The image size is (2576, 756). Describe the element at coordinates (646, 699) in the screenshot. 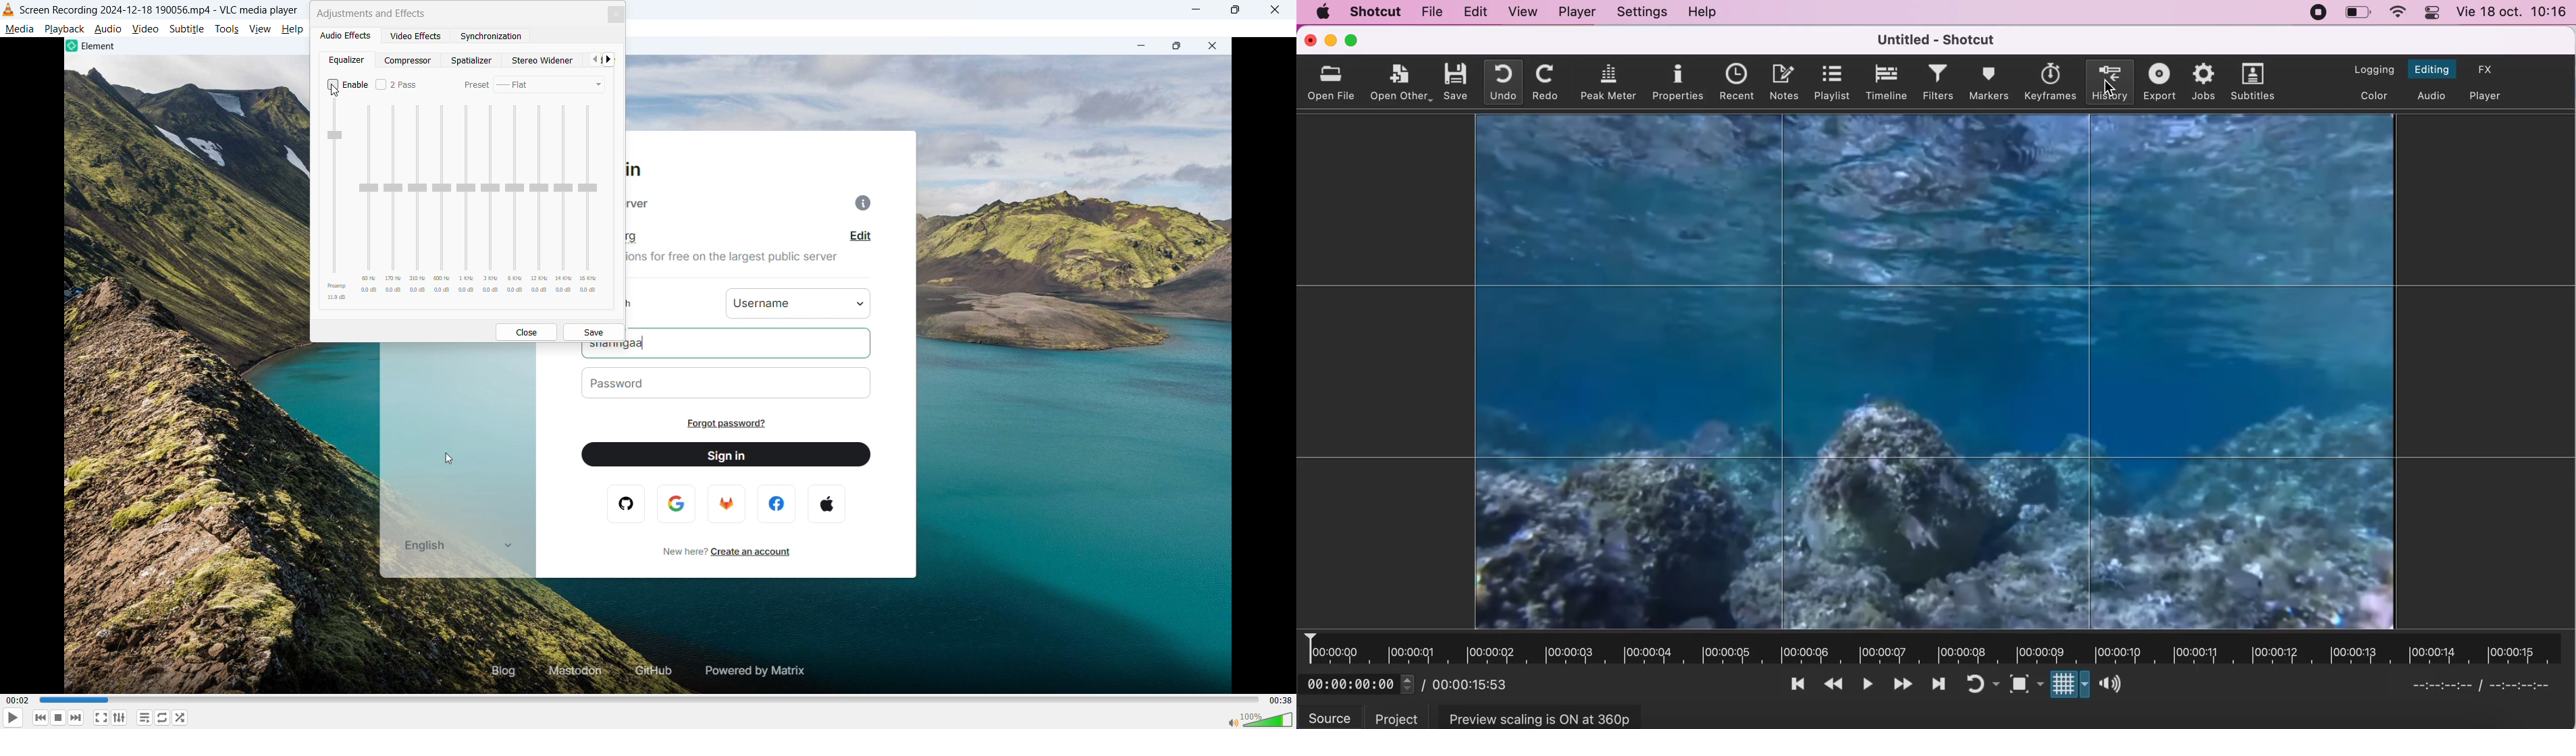

I see `time bar` at that location.